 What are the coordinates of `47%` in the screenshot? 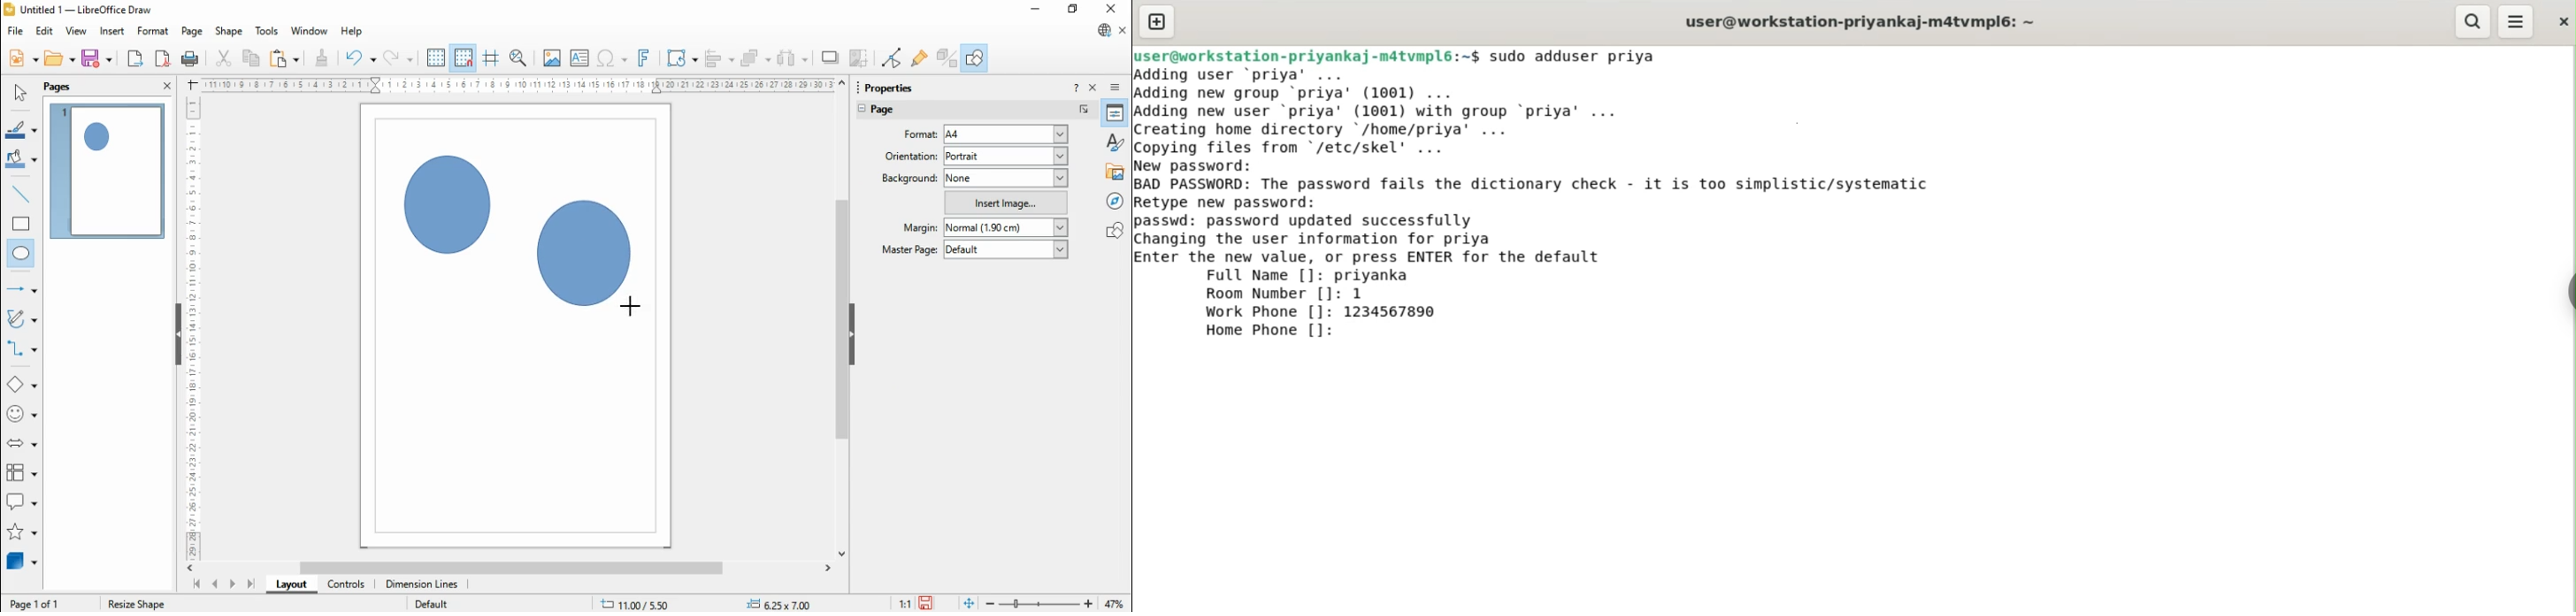 It's located at (1116, 603).